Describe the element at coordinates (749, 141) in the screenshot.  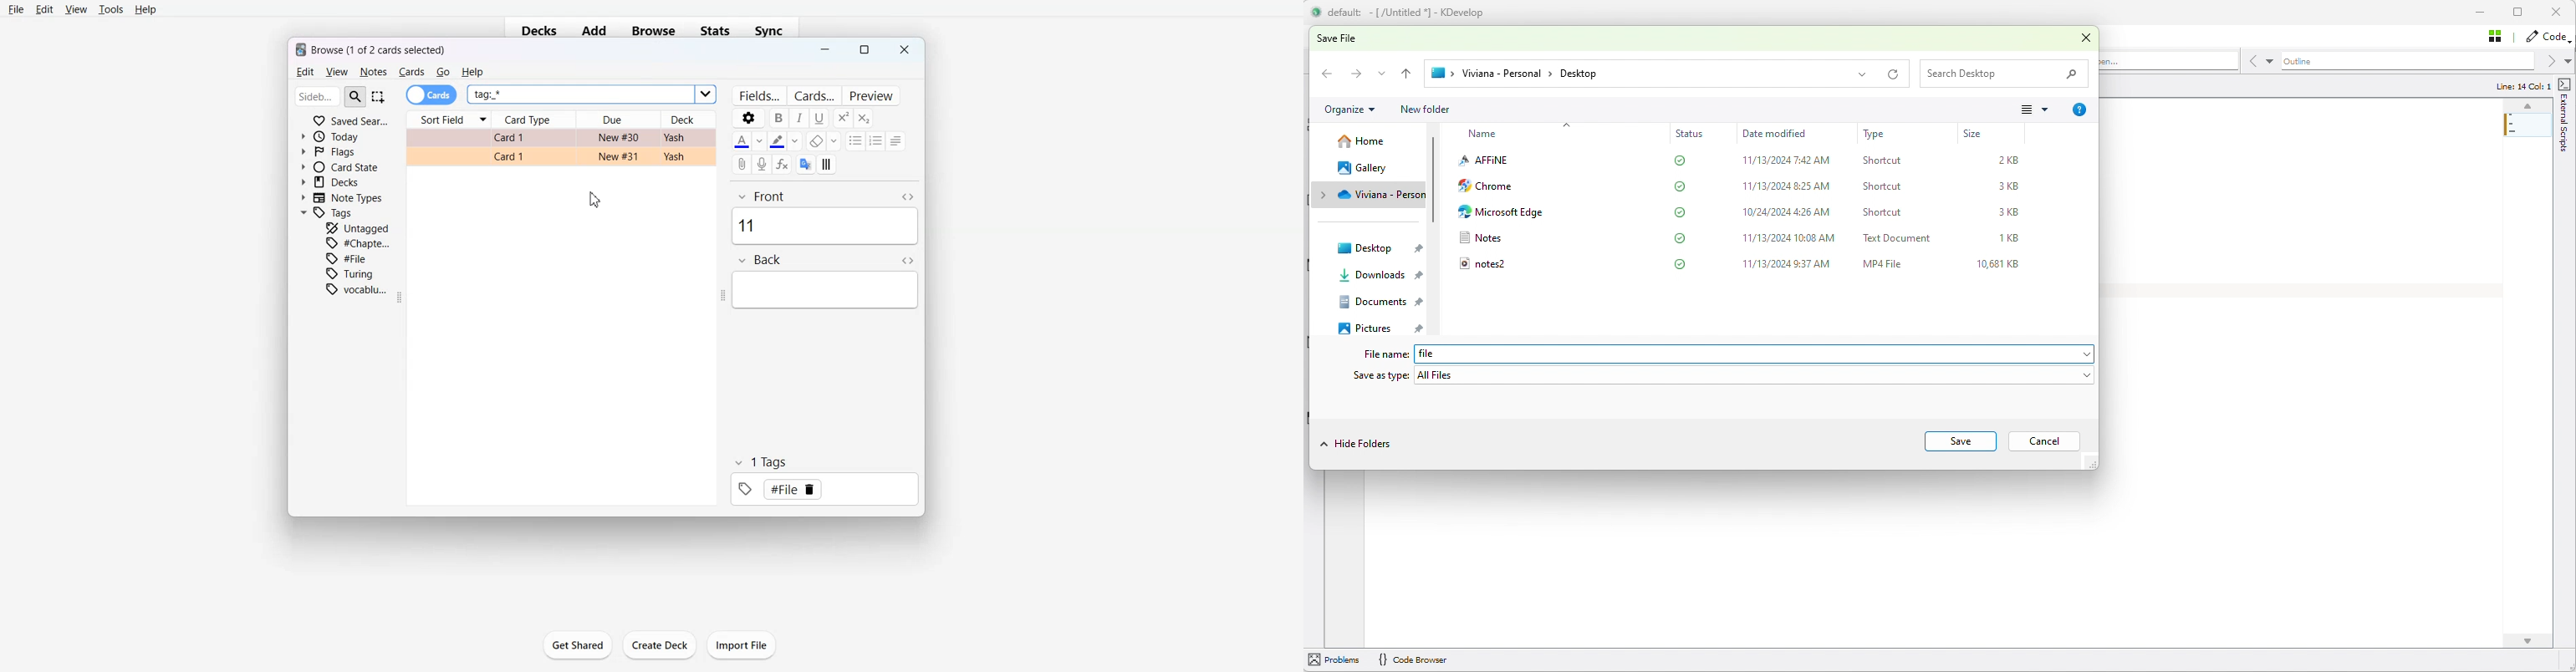
I see `Text color` at that location.